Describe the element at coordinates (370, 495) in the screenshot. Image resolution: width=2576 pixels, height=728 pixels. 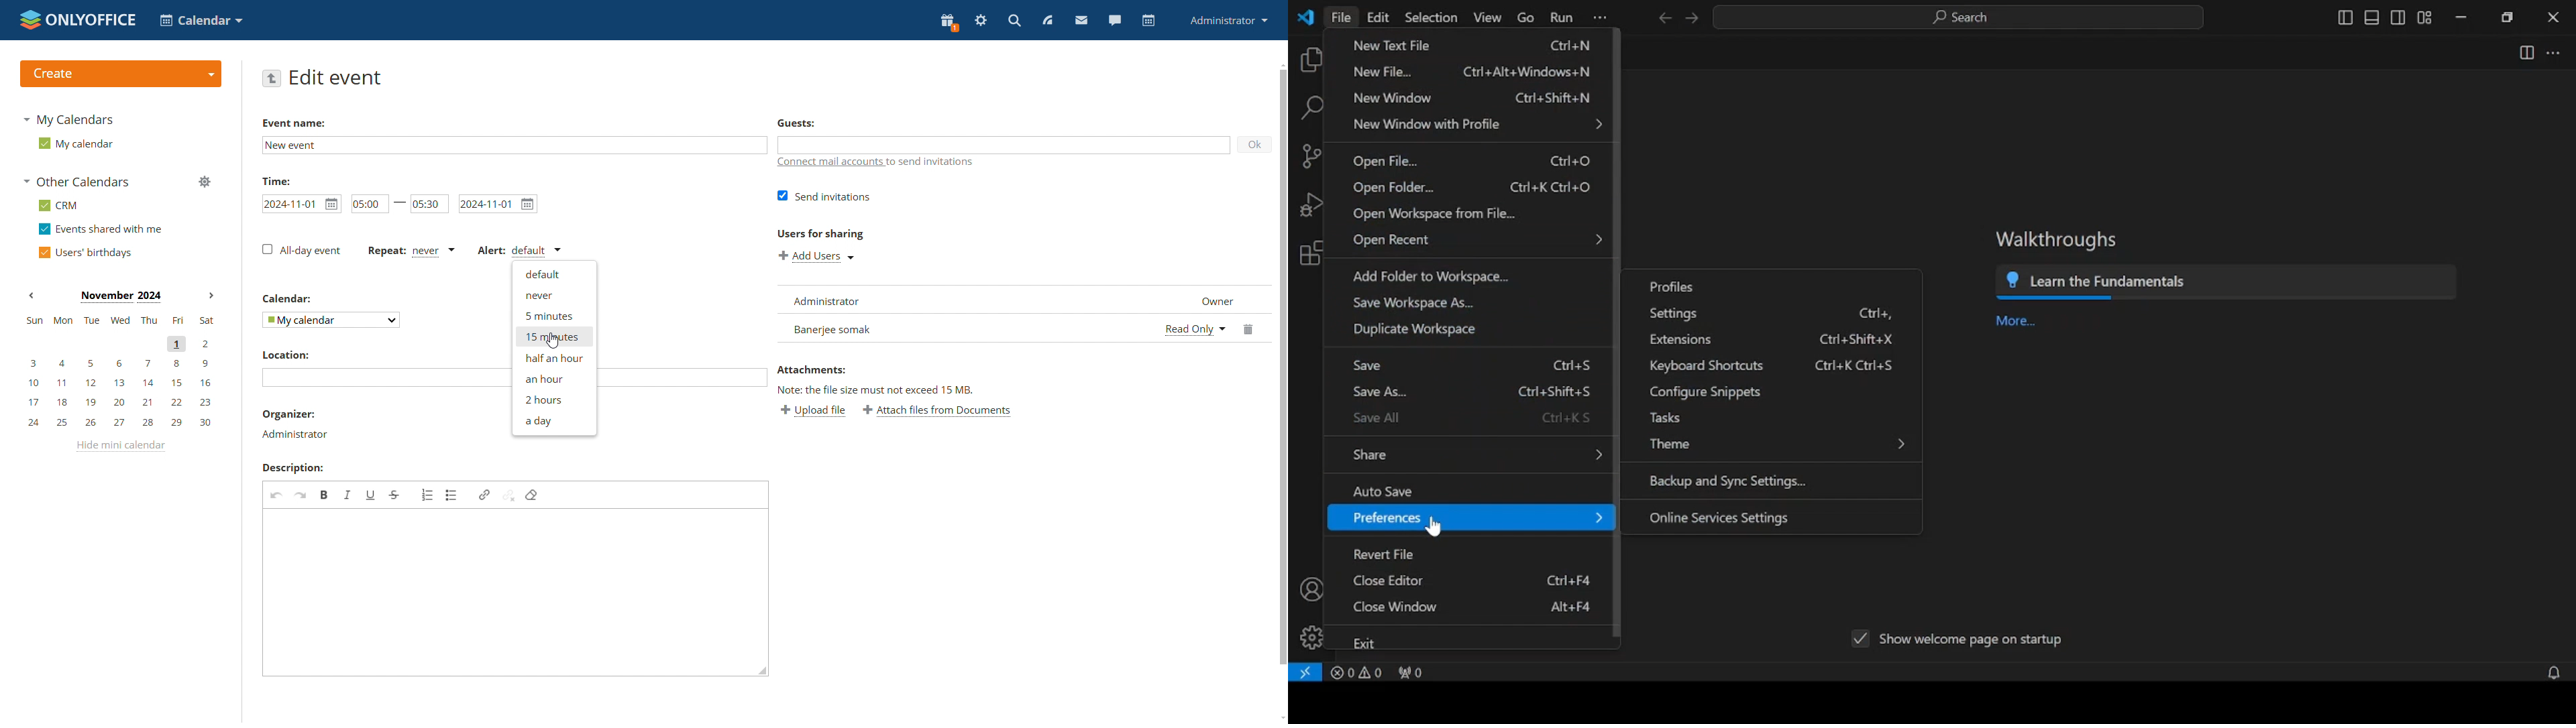
I see `underline` at that location.